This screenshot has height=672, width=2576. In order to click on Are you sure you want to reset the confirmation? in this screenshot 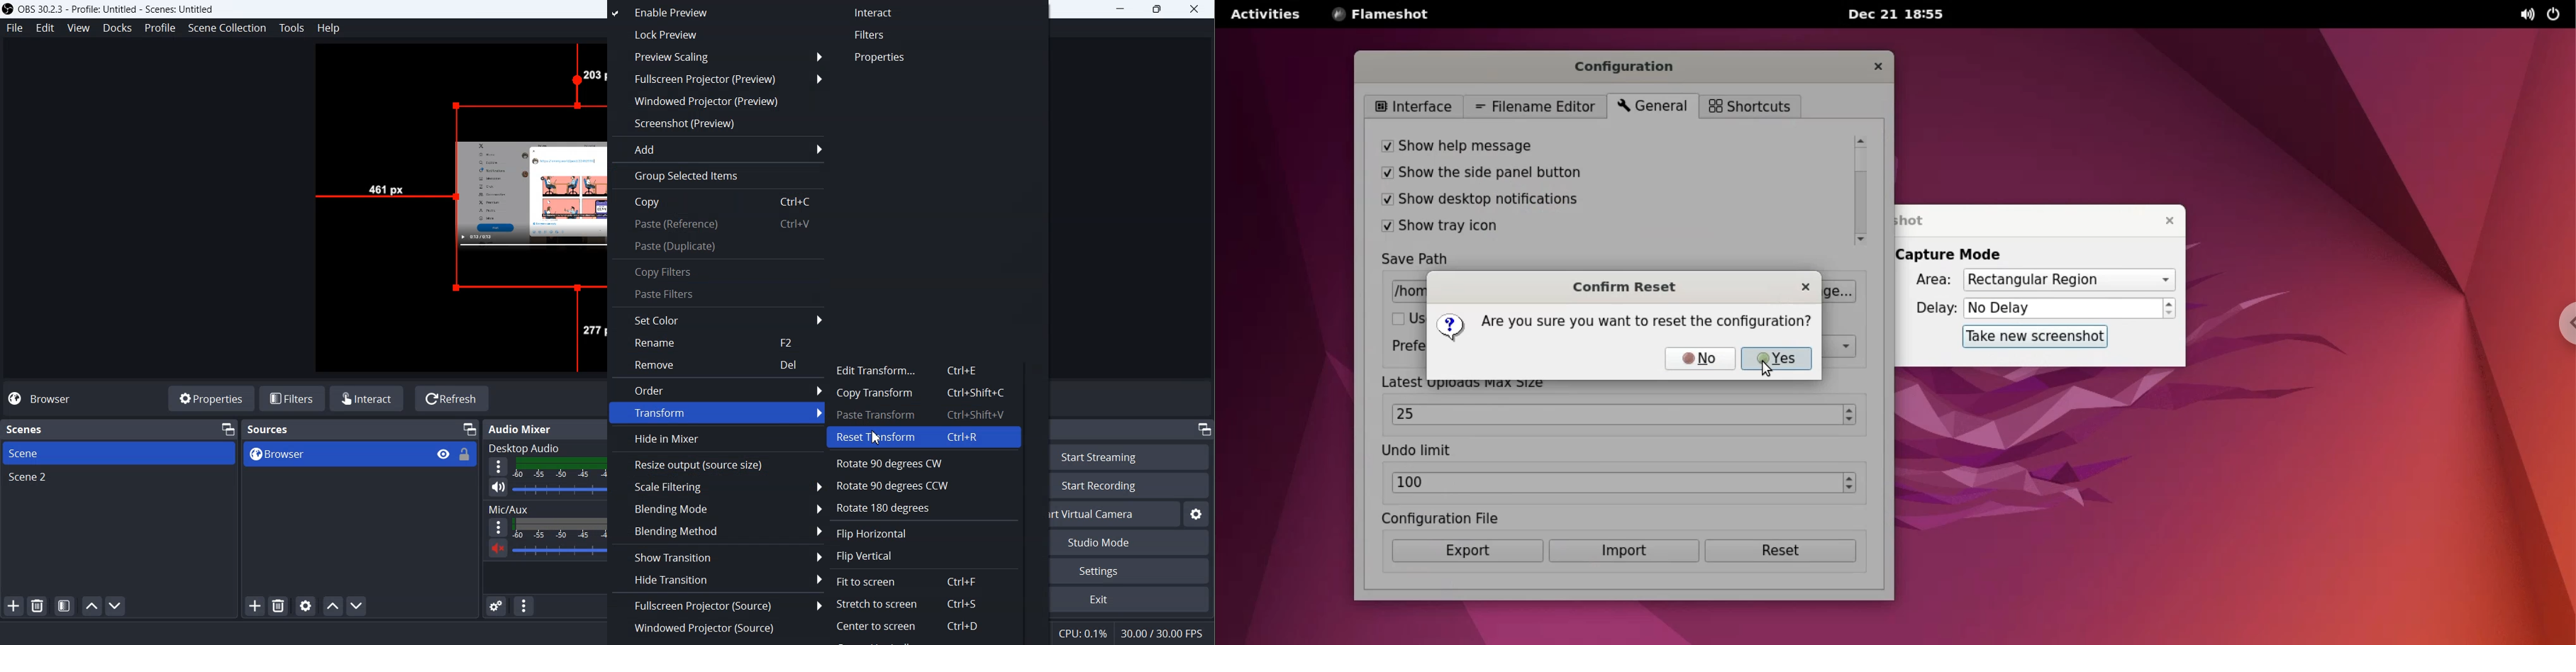, I will do `click(1626, 326)`.